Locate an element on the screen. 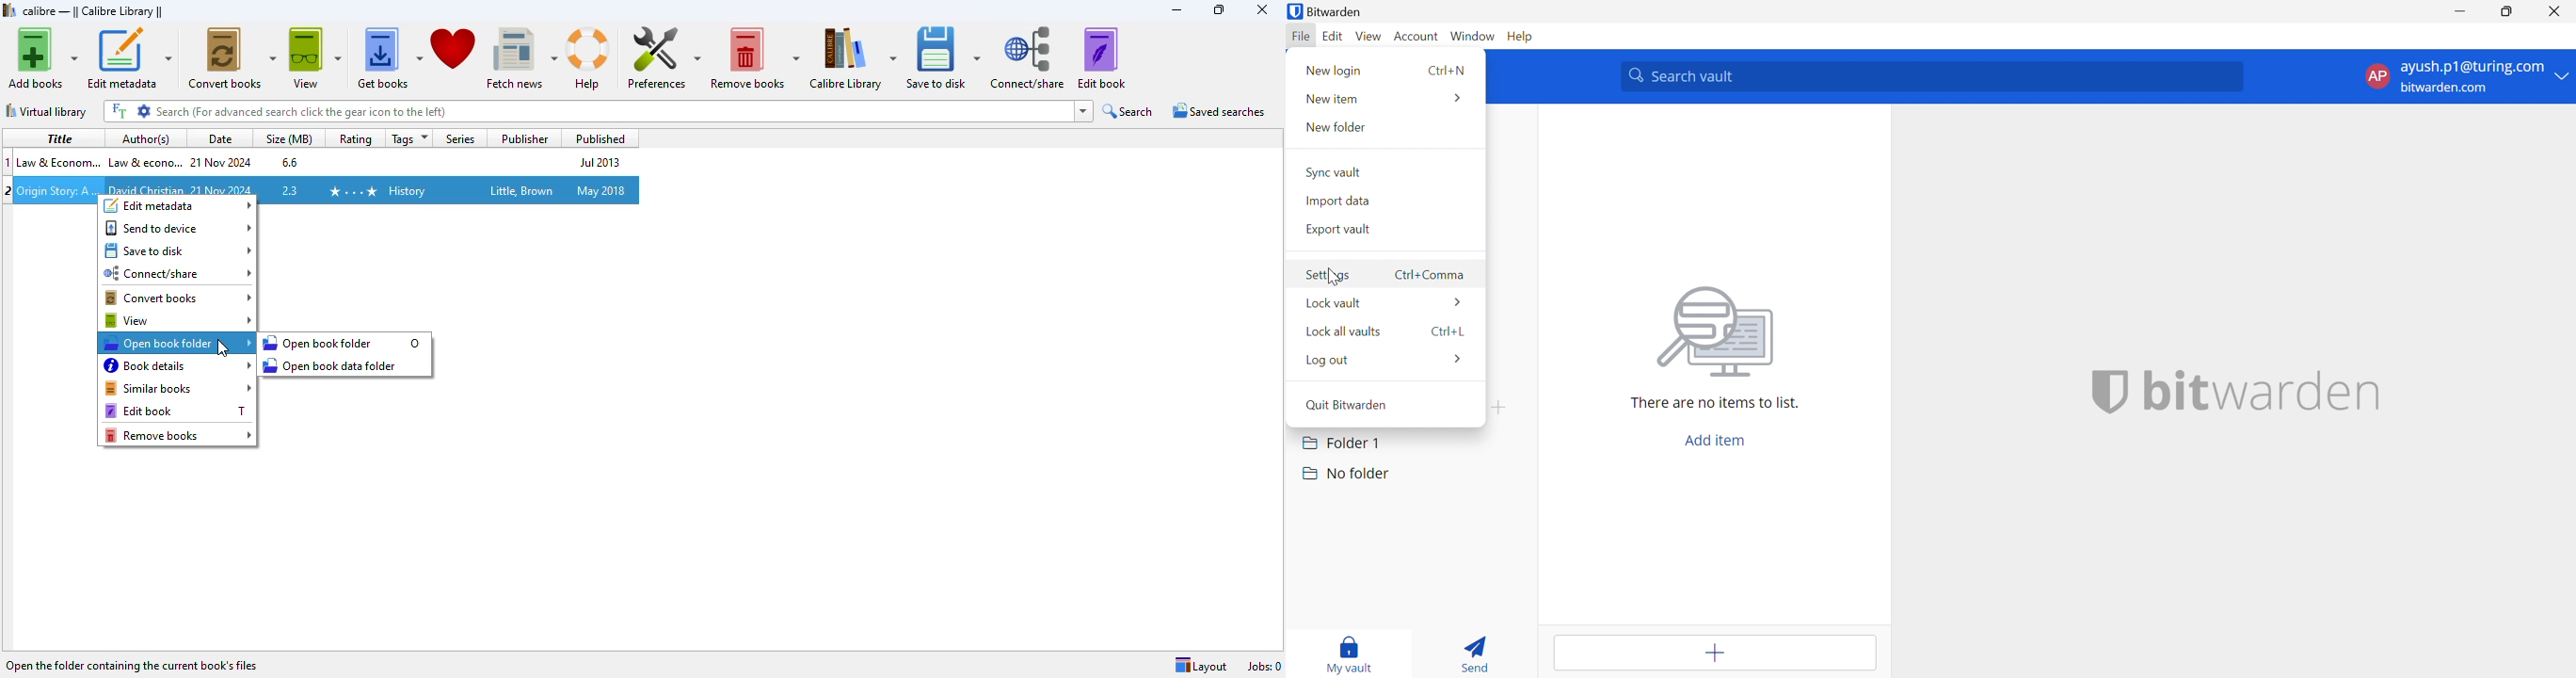 This screenshot has width=2576, height=700. cursor is located at coordinates (1335, 278).